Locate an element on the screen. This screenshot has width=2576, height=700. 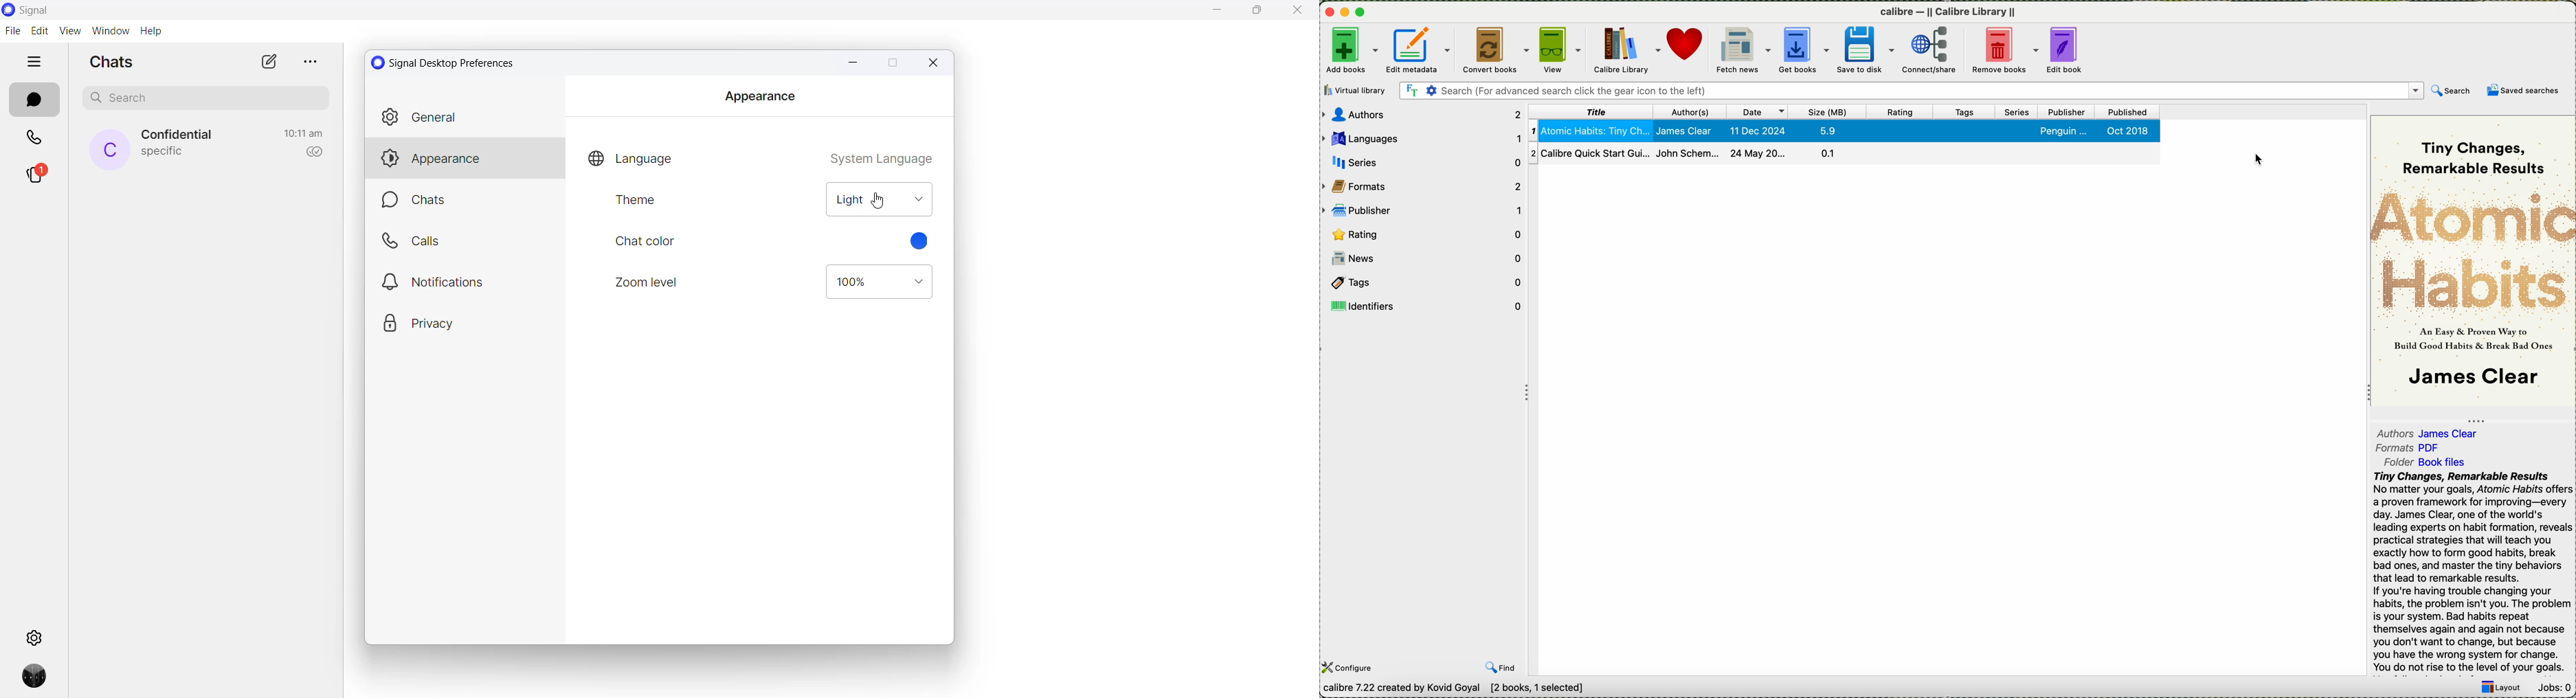
virtual library is located at coordinates (1356, 91).